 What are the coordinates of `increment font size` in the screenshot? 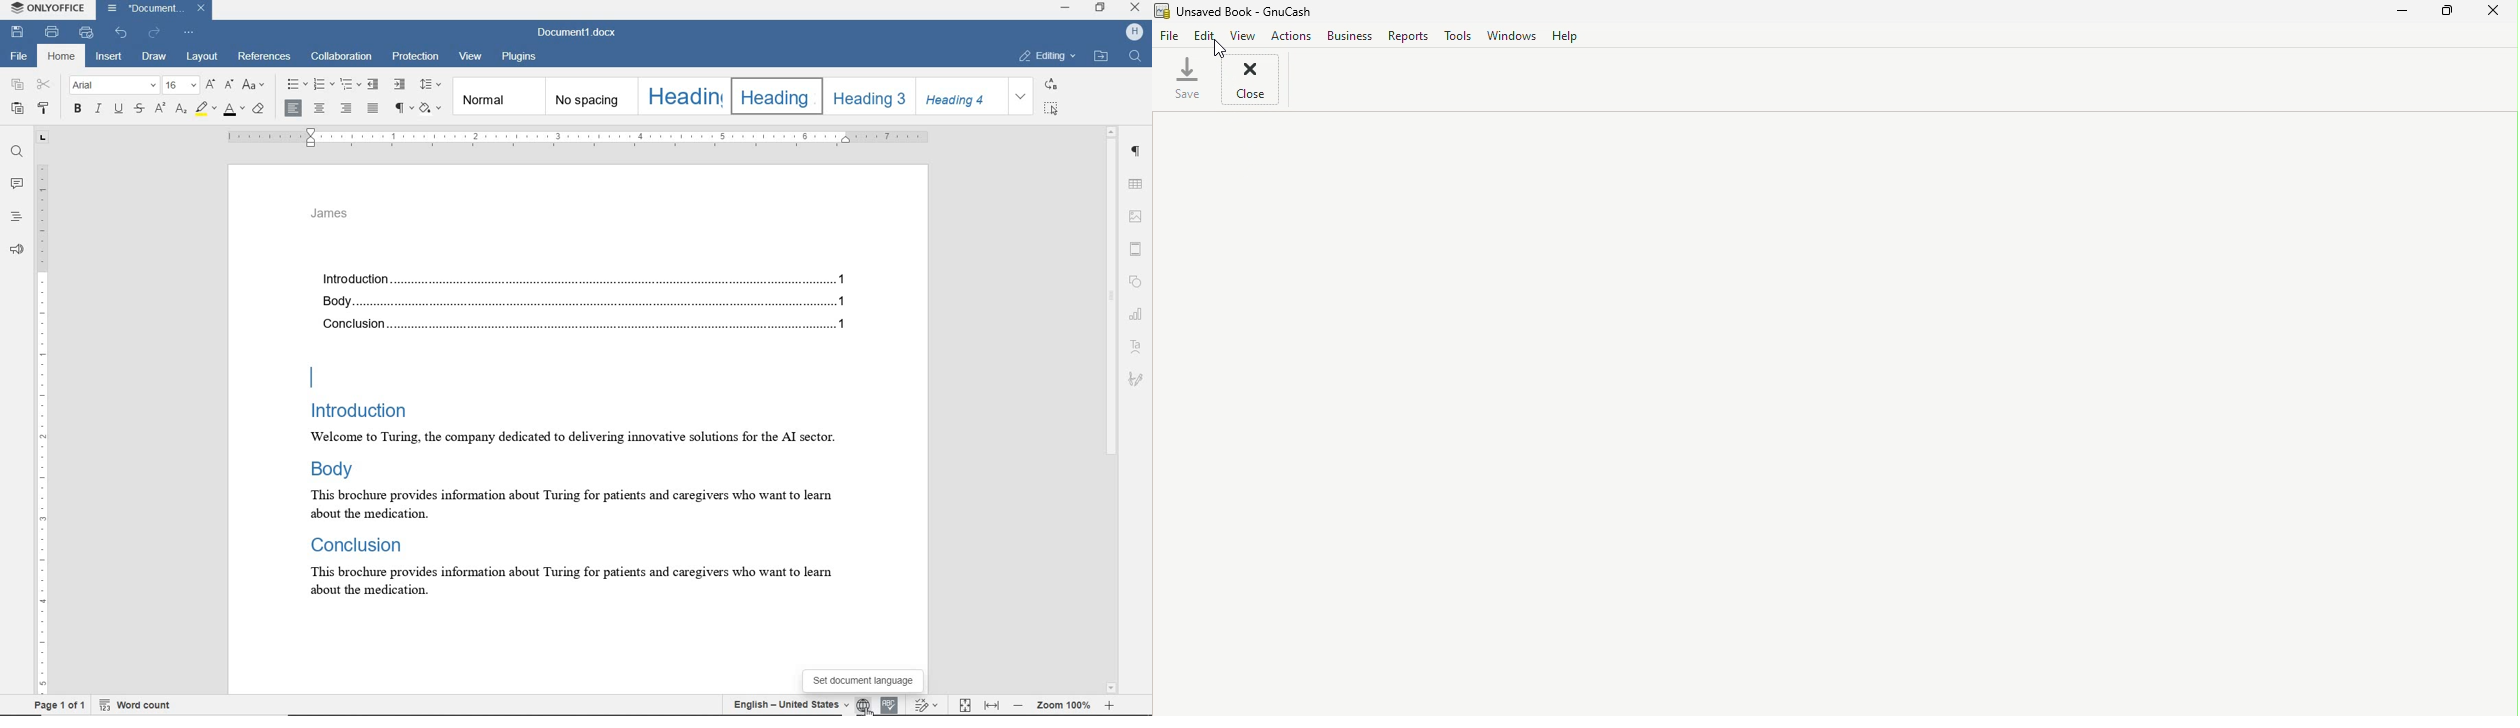 It's located at (209, 85).